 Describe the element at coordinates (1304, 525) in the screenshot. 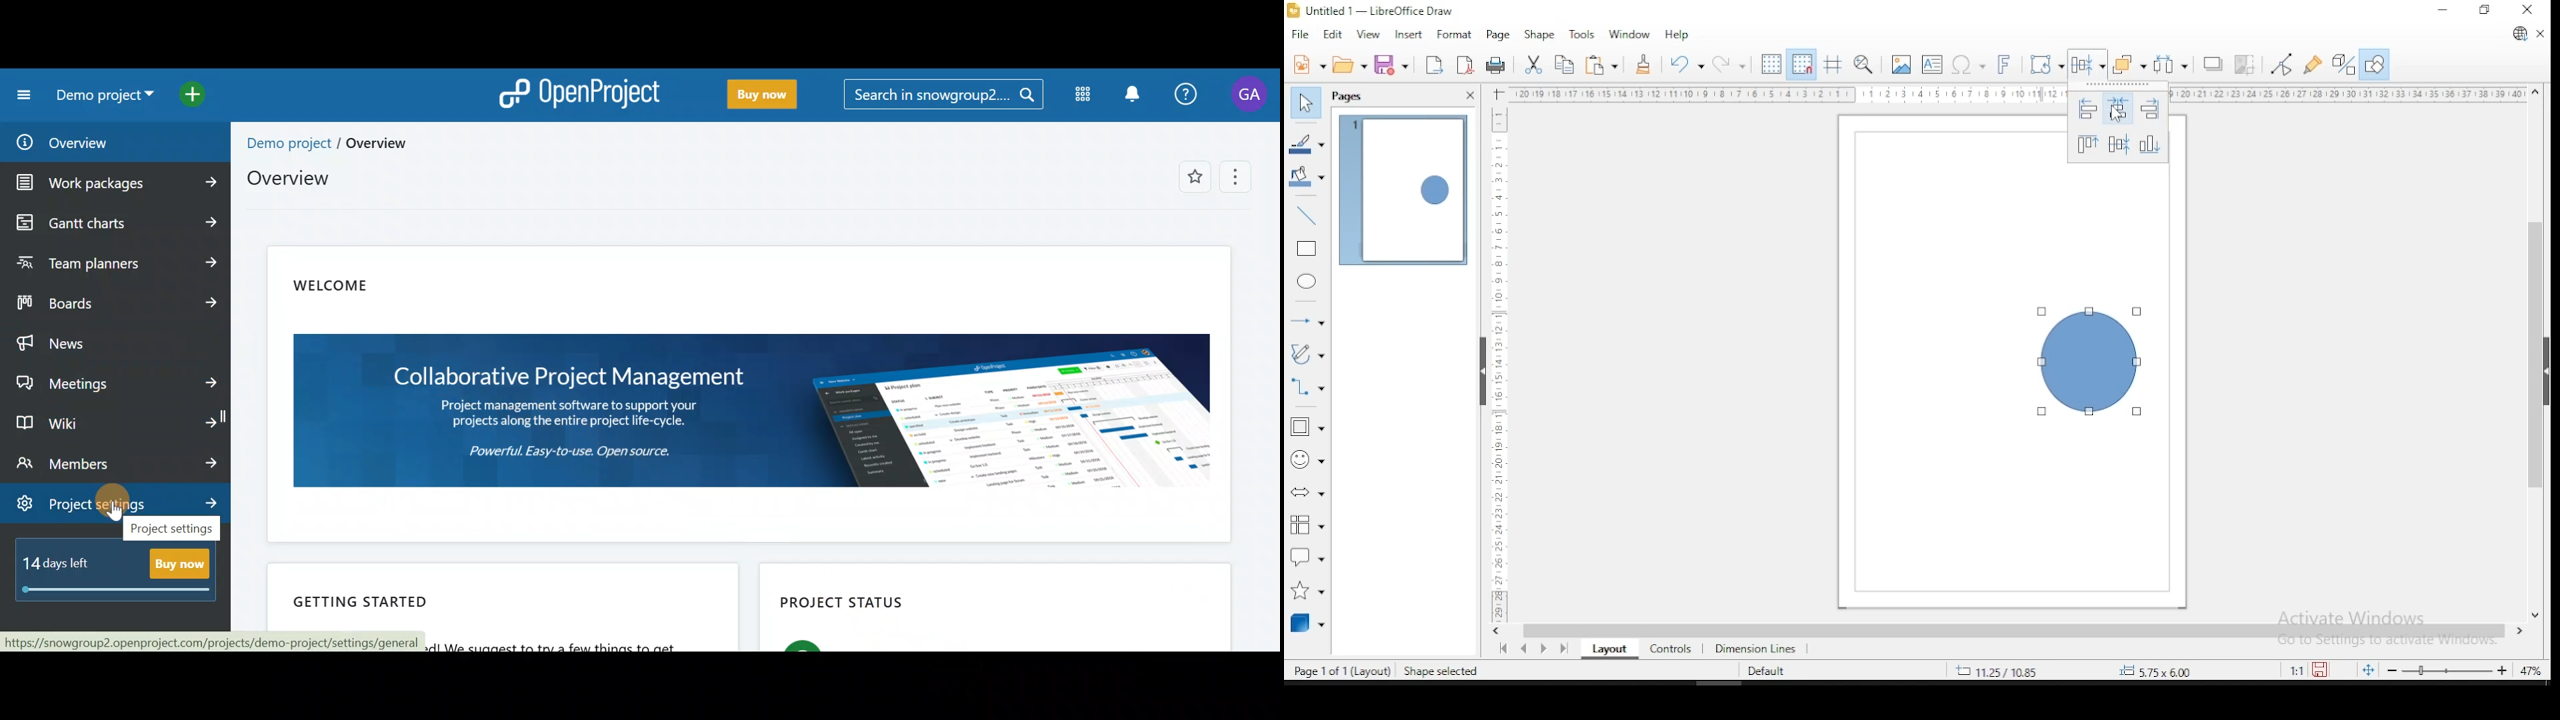

I see `flowchart` at that location.